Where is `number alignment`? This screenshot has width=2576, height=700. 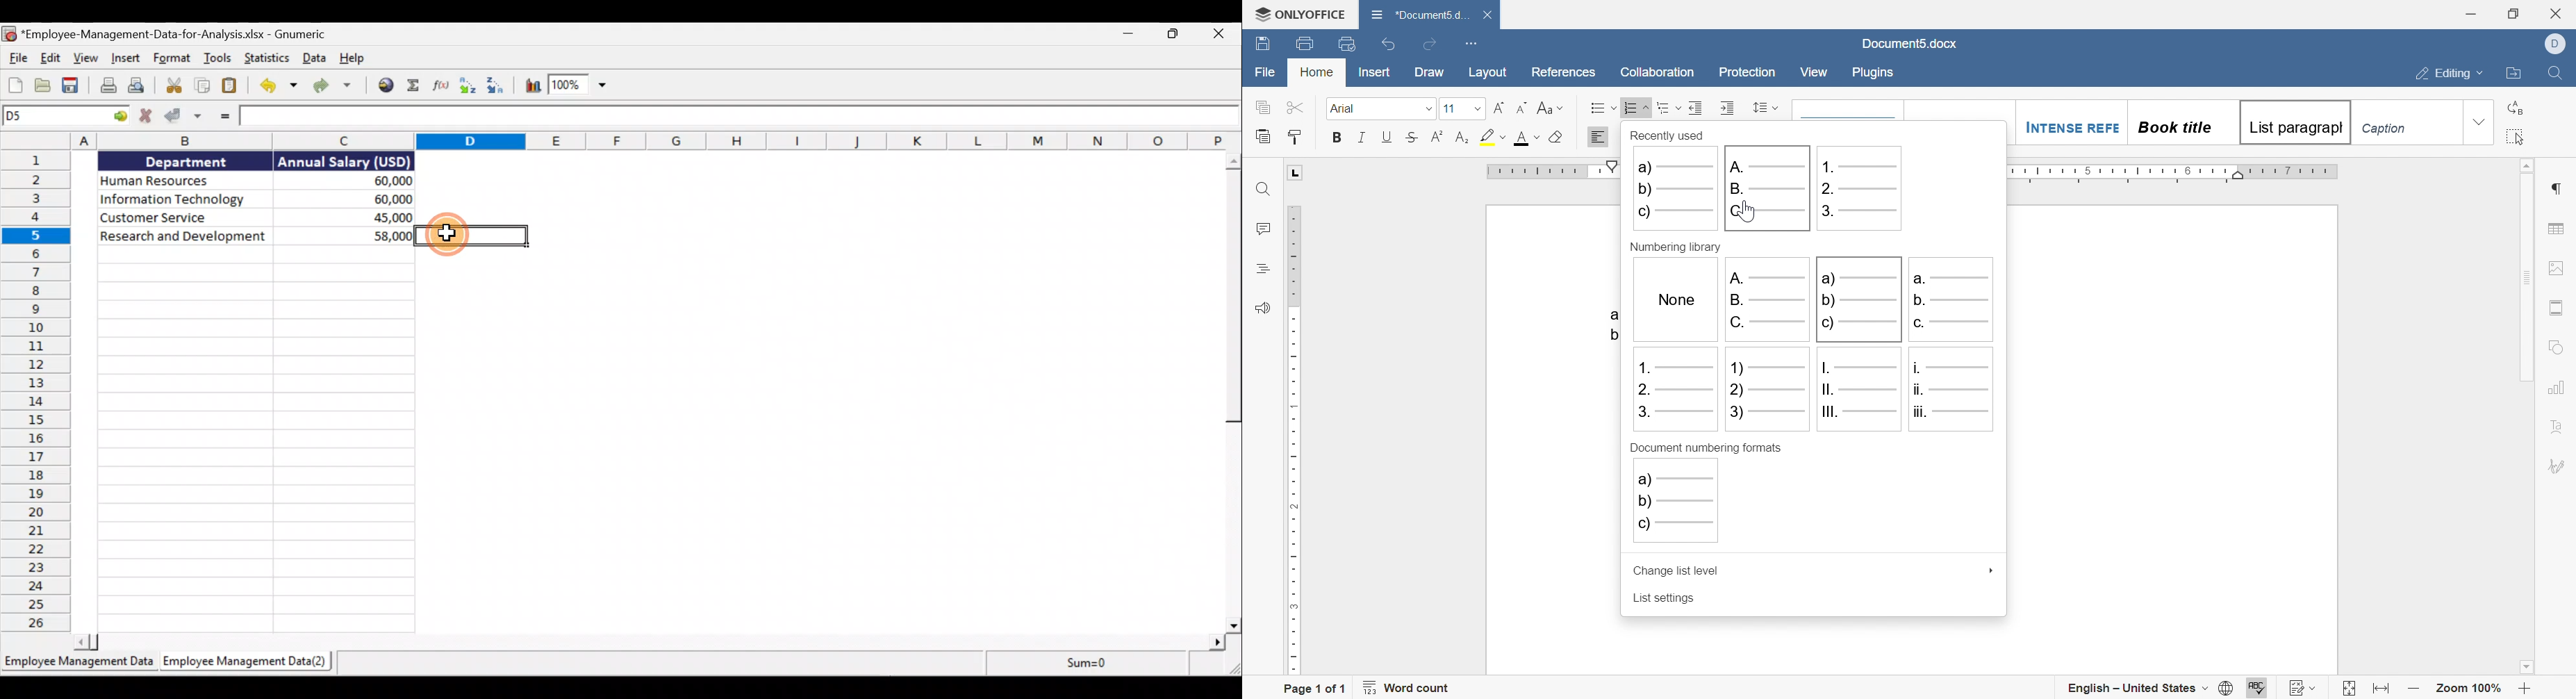
number alignment is located at coordinates (1674, 390).